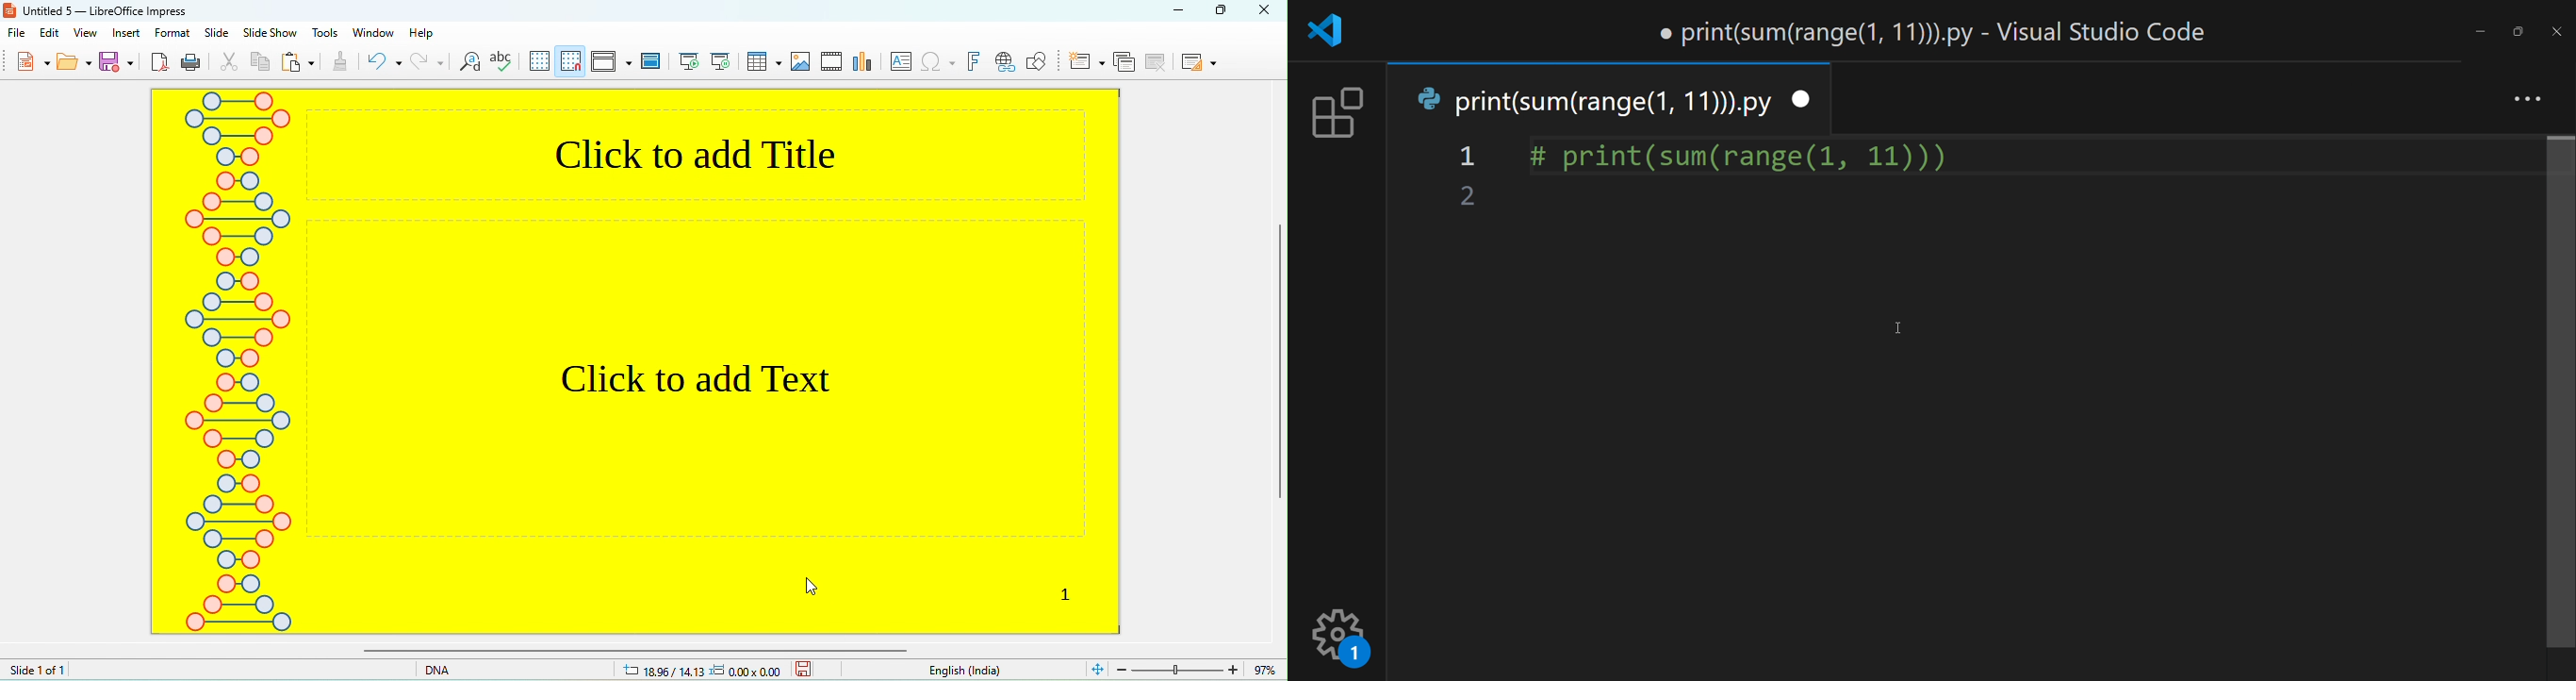 The image size is (2576, 700). What do you see at coordinates (261, 64) in the screenshot?
I see `copy` at bounding box center [261, 64].